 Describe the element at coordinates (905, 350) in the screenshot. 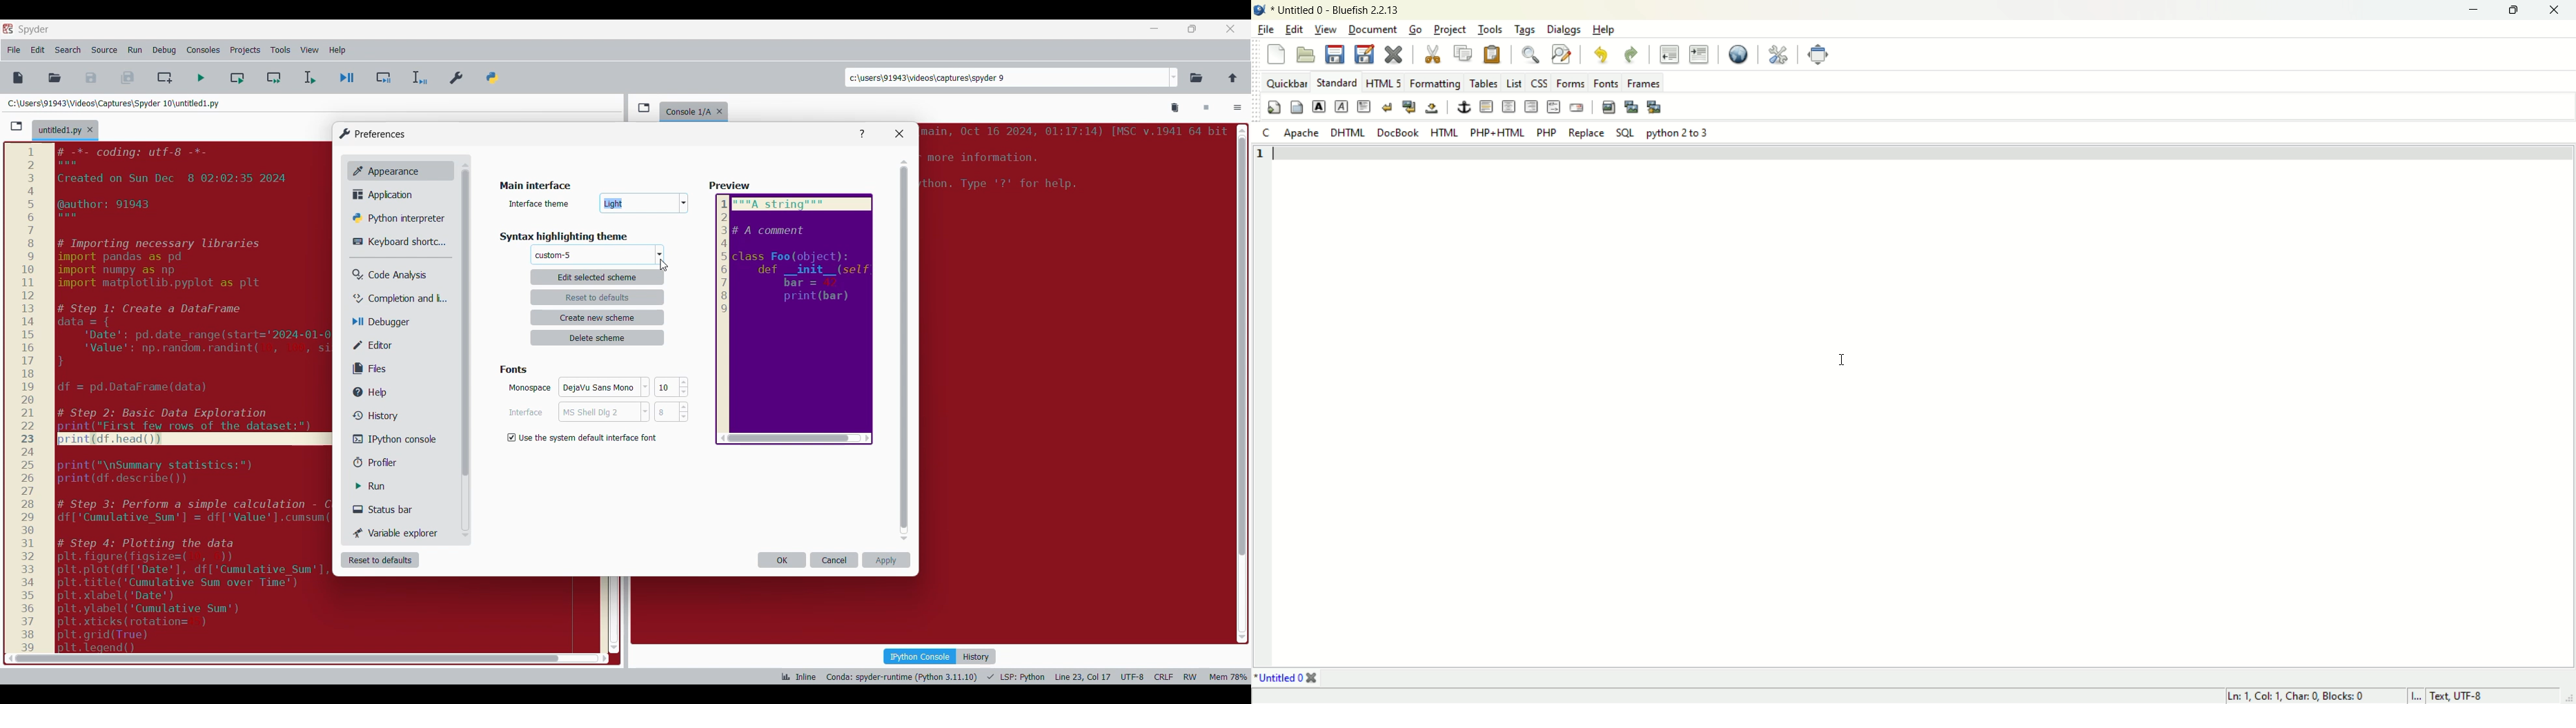

I see `Vertical slide bar` at that location.